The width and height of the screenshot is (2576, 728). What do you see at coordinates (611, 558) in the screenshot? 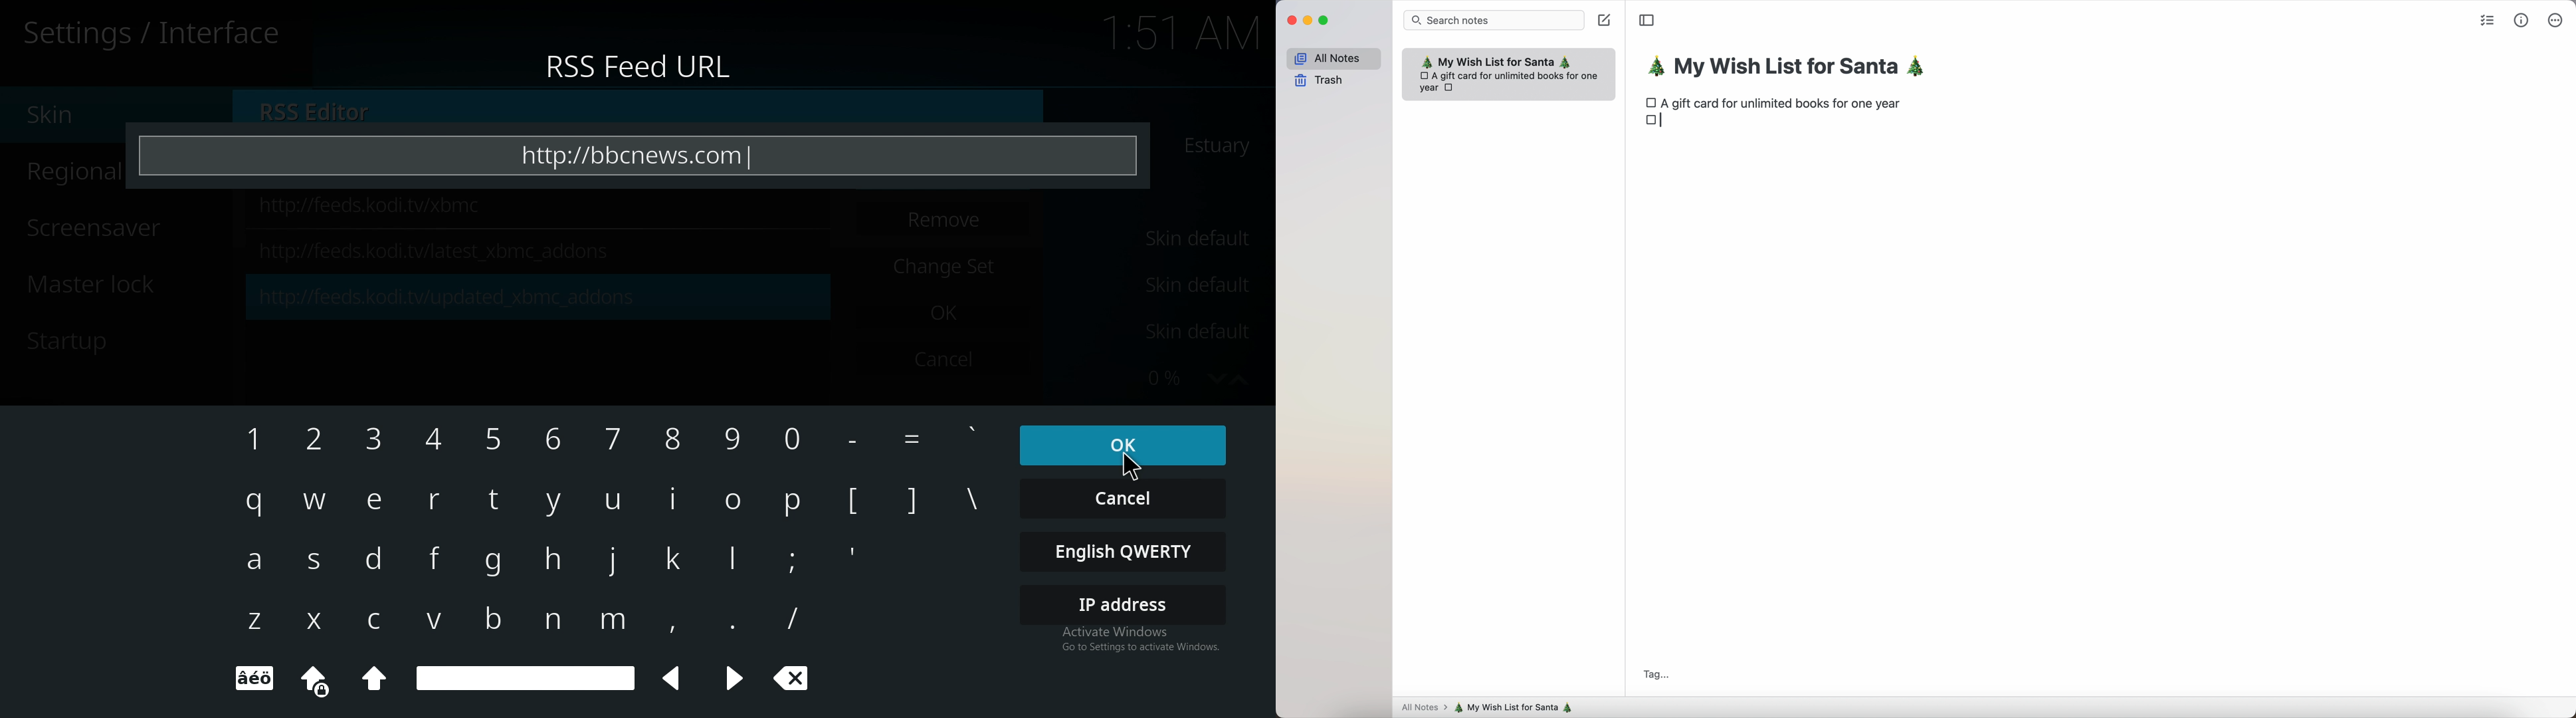
I see `keyboard Input` at bounding box center [611, 558].